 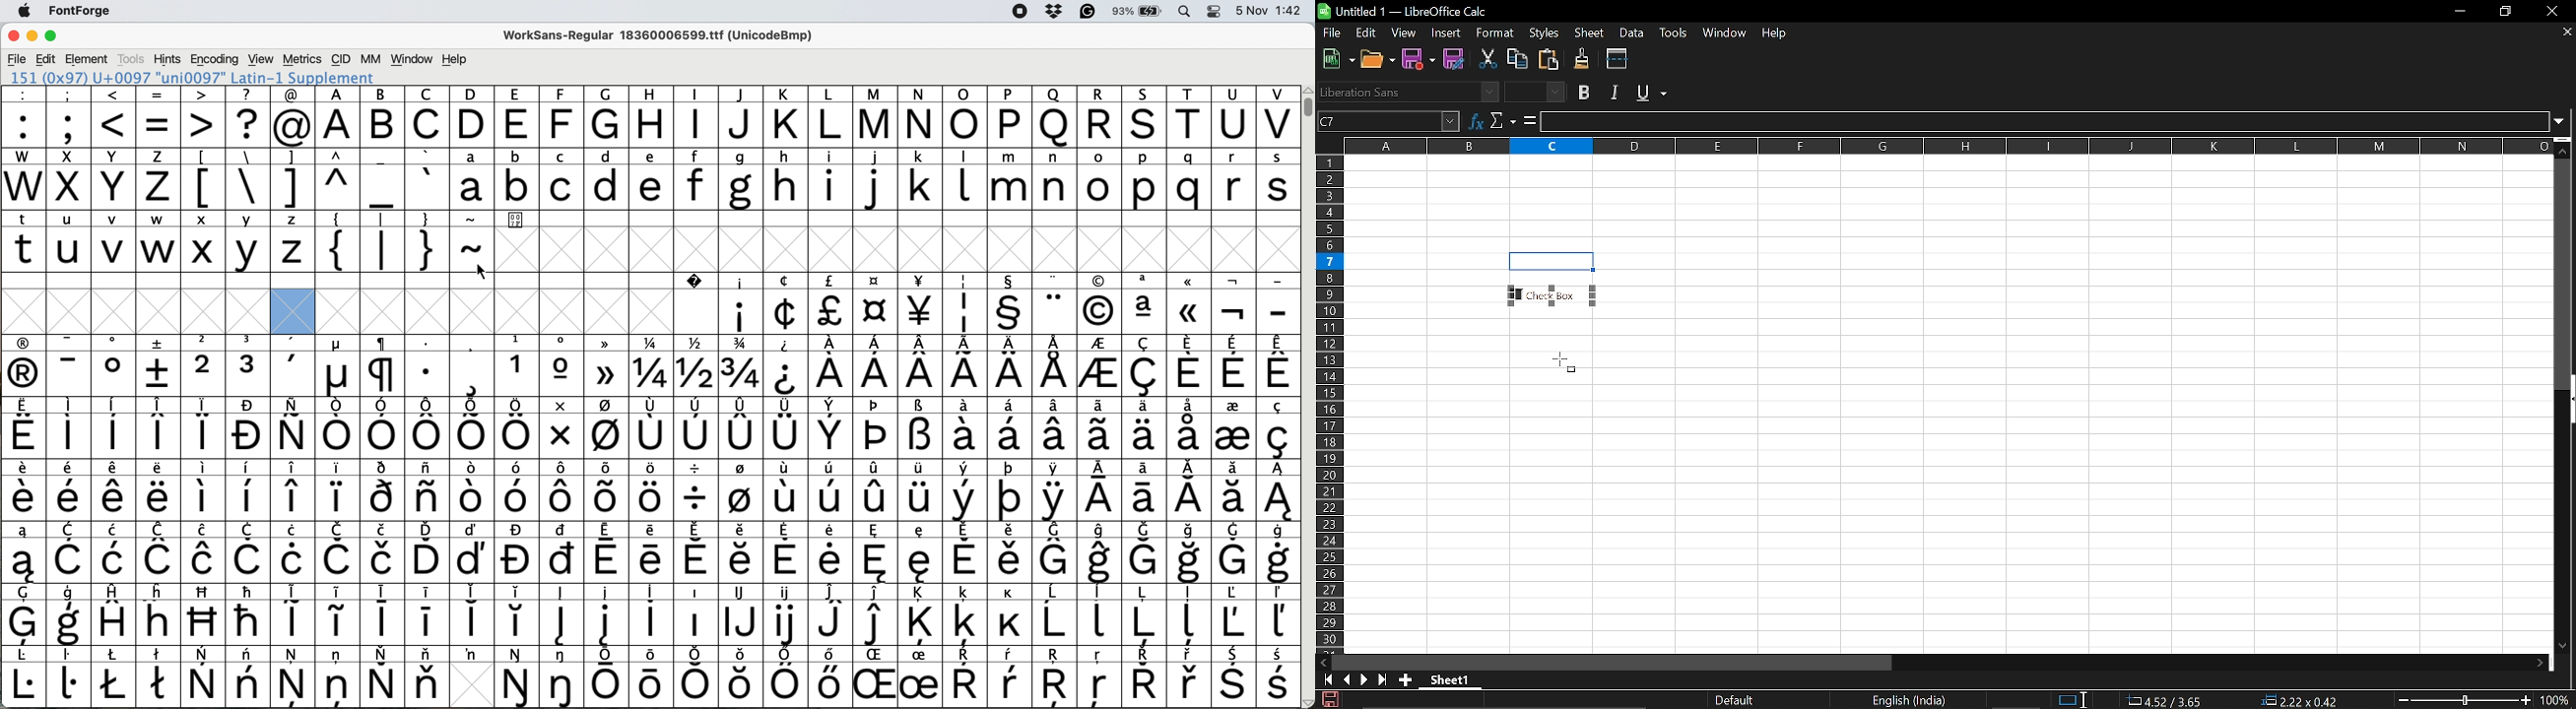 I want to click on z, so click(x=294, y=241).